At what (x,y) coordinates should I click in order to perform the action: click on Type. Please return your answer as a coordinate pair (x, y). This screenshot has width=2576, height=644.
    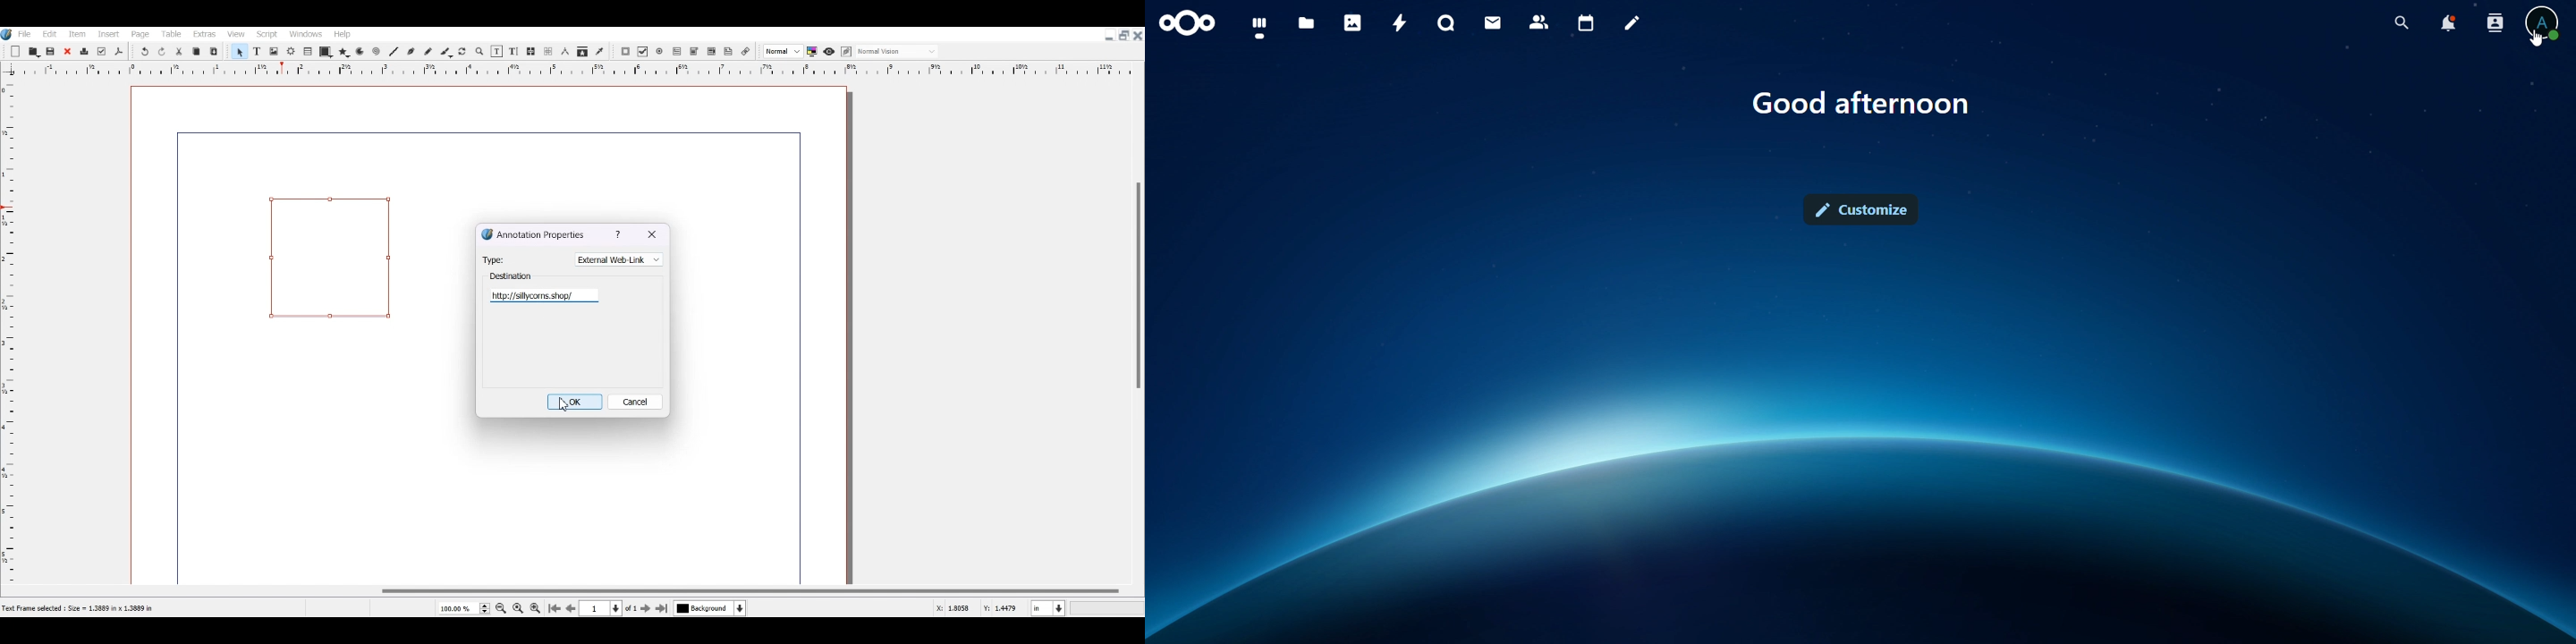
    Looking at the image, I should click on (494, 258).